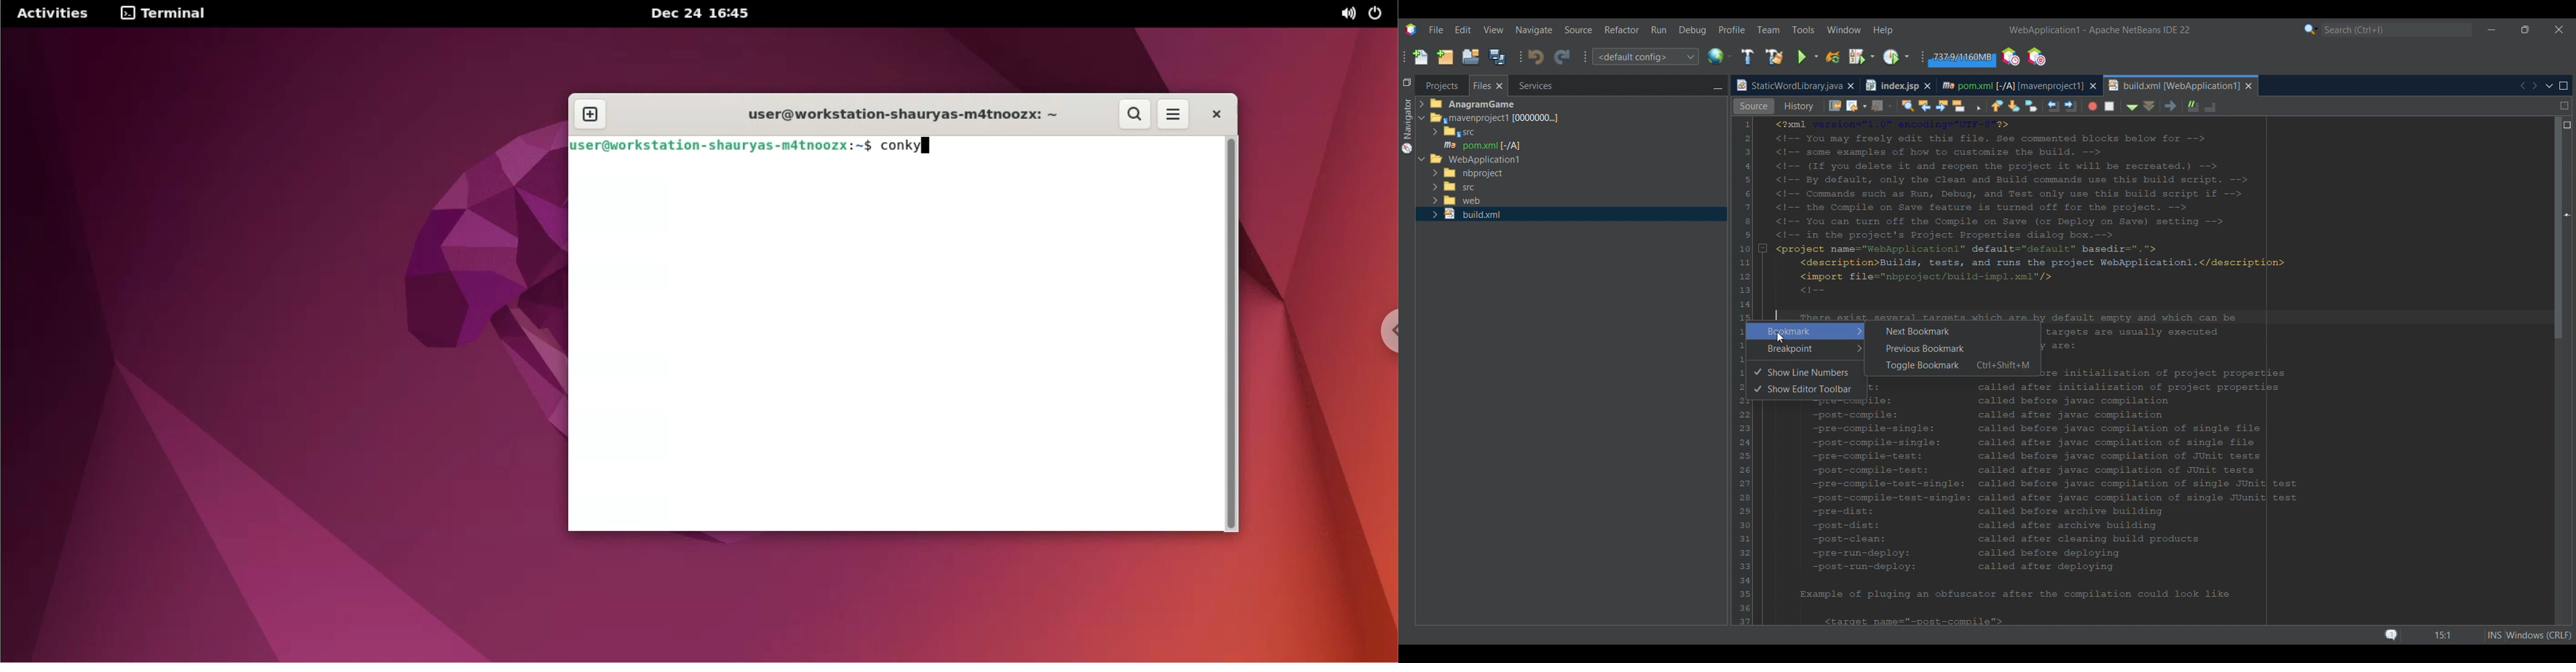 This screenshot has height=672, width=2576. I want to click on Run main project options, so click(1808, 57).